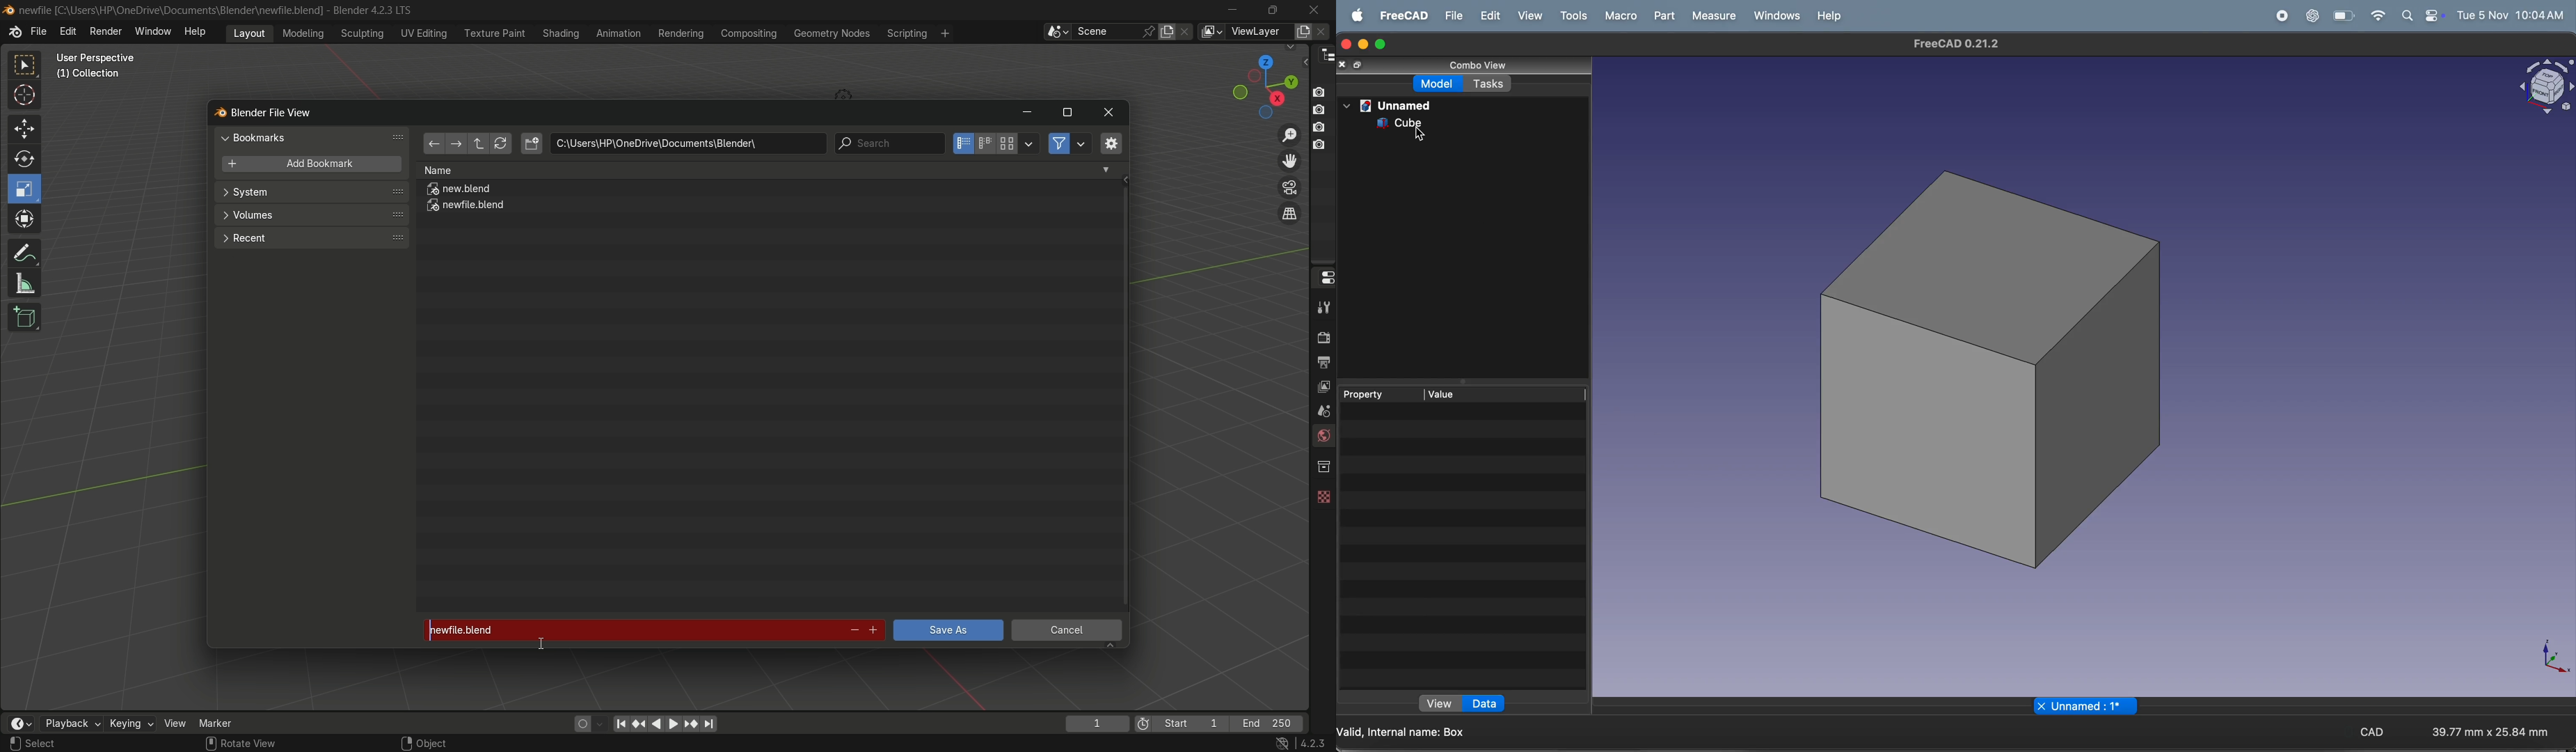 This screenshot has width=2576, height=756. Describe the element at coordinates (58, 744) in the screenshot. I see `Select` at that location.